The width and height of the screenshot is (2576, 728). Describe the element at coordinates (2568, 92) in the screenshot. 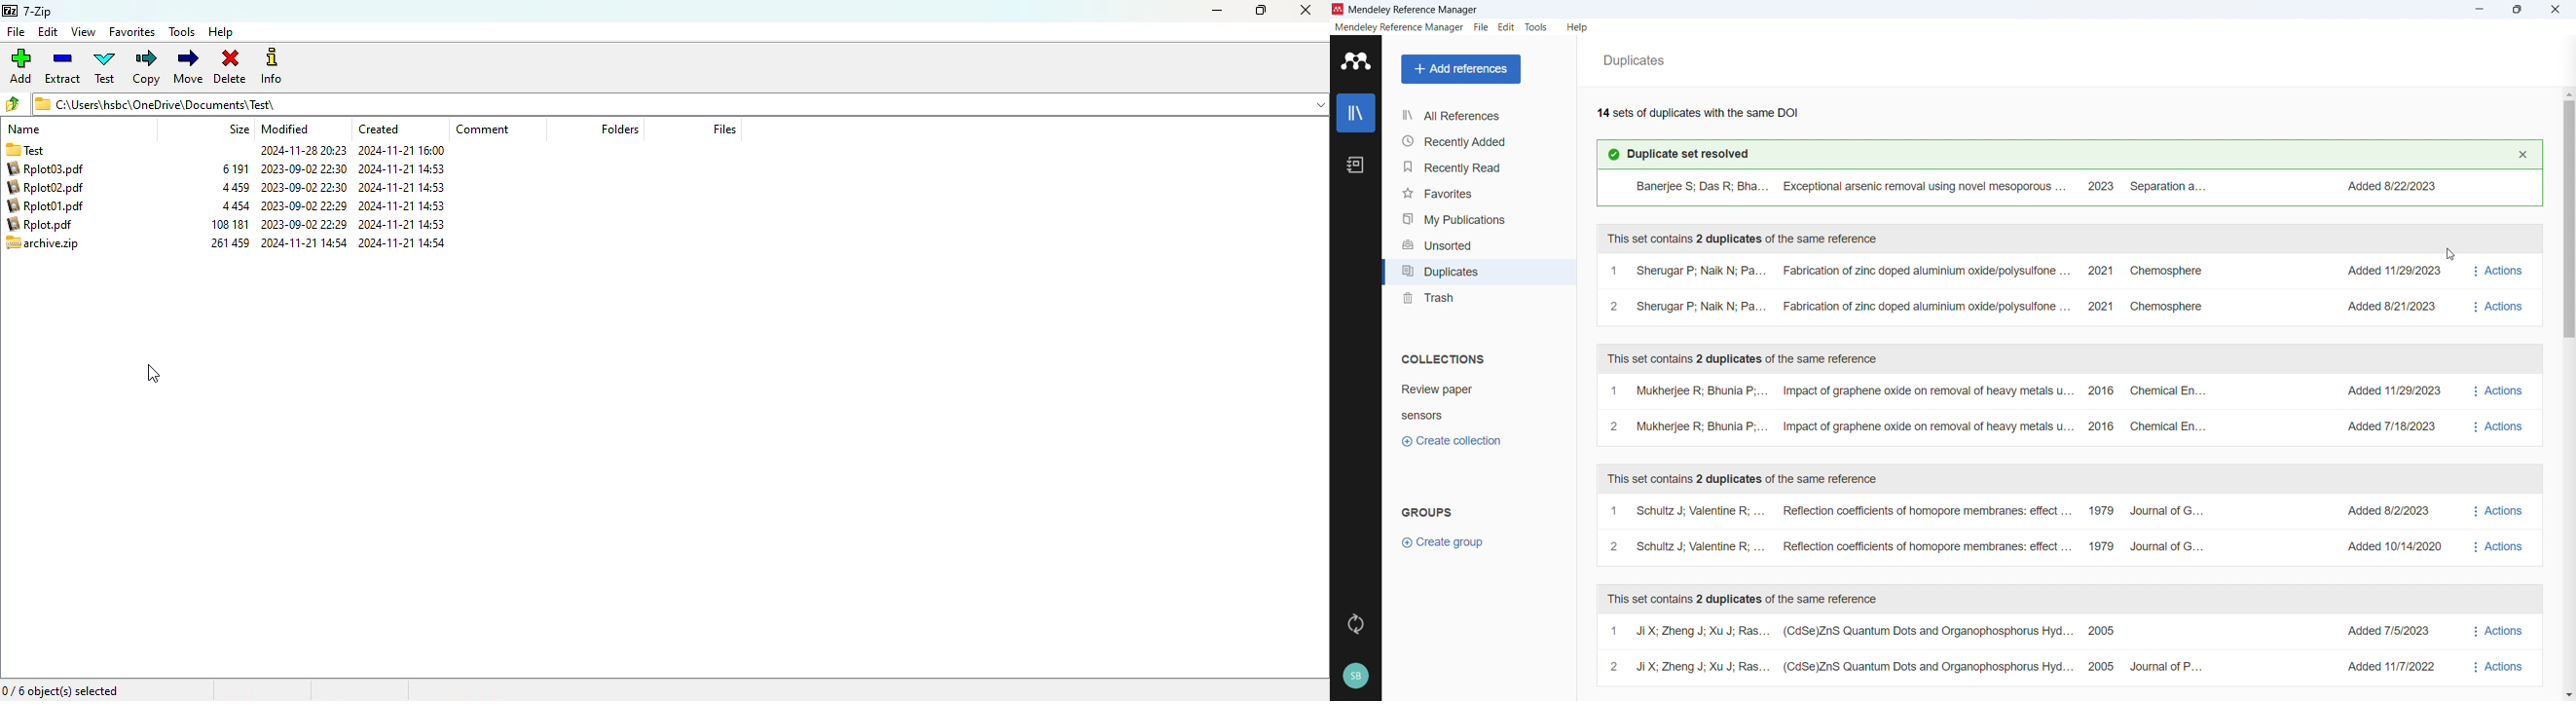

I see `Scroll up` at that location.